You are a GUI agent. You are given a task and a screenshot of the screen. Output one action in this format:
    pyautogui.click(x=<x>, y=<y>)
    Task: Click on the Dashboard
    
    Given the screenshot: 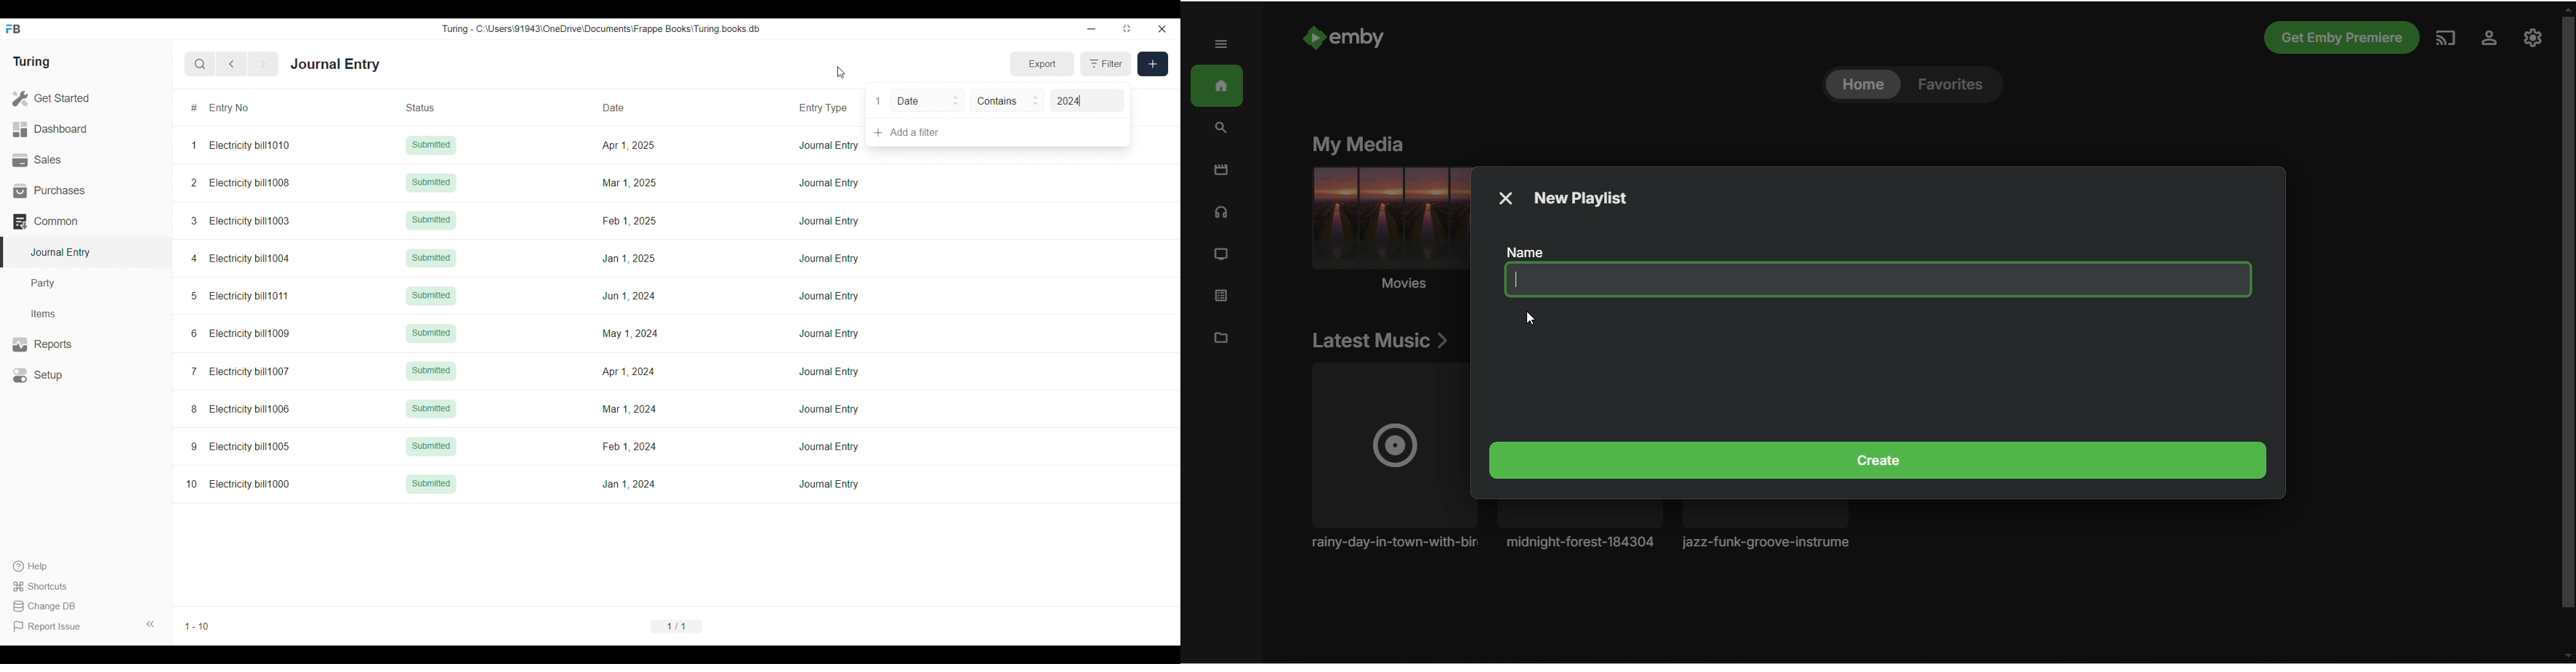 What is the action you would take?
    pyautogui.click(x=86, y=129)
    